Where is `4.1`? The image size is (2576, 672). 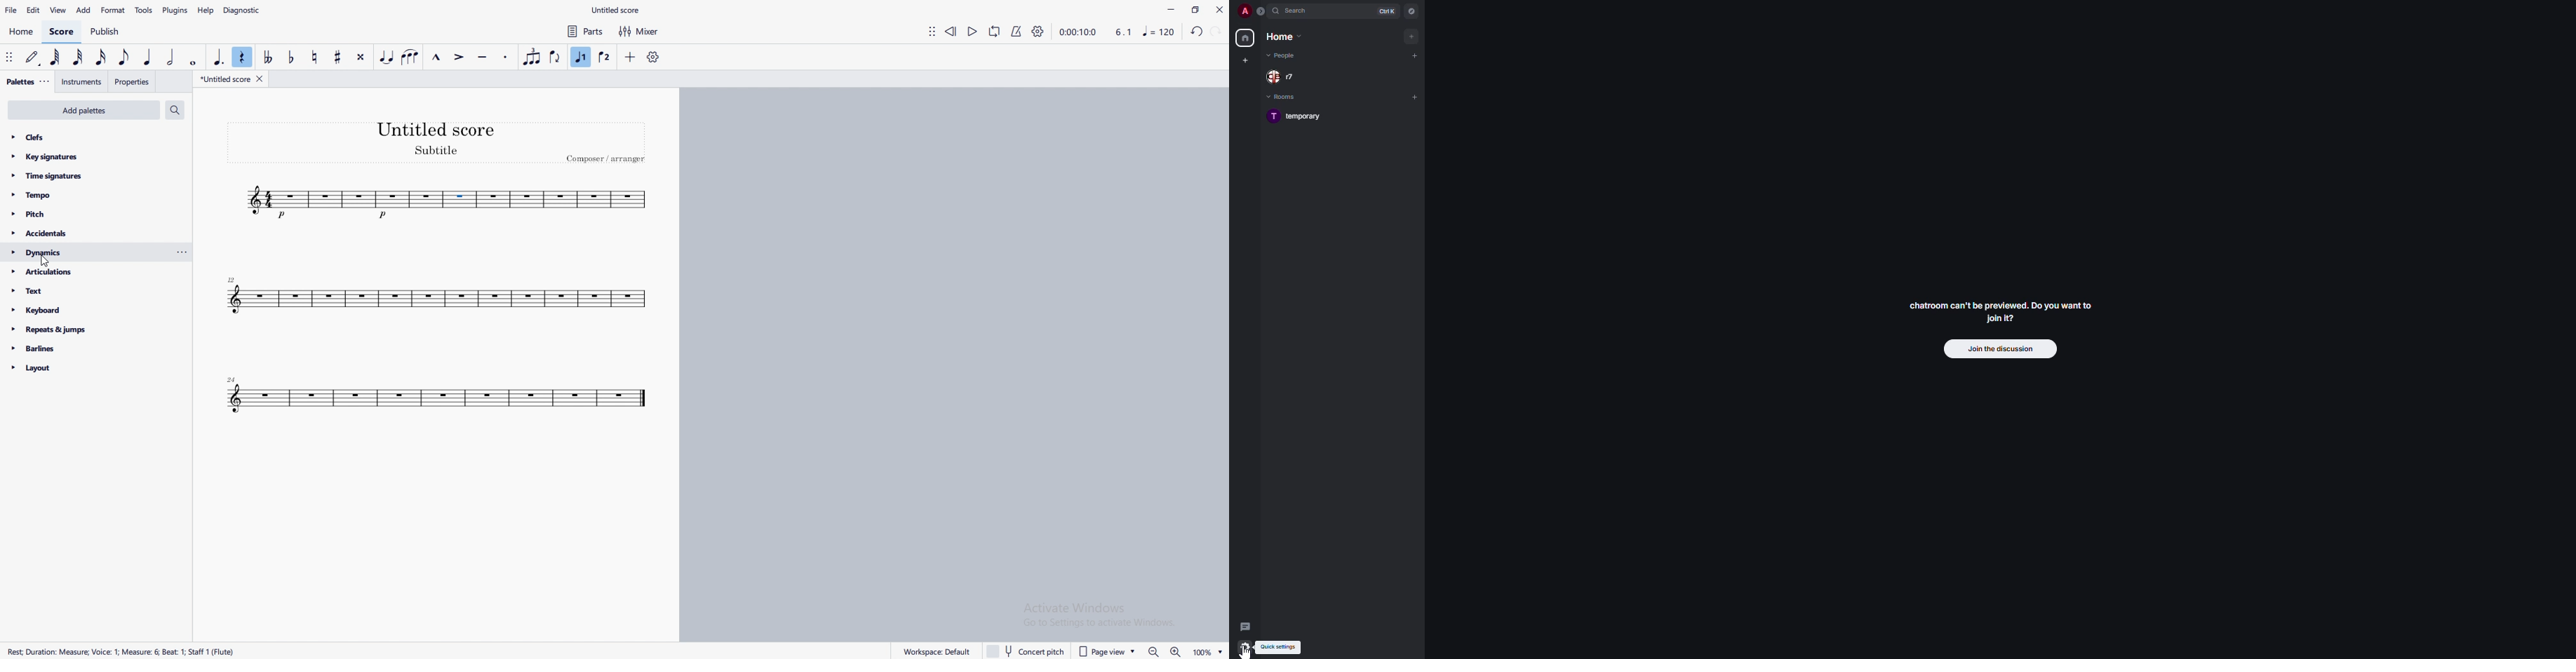
4.1 is located at coordinates (1122, 31).